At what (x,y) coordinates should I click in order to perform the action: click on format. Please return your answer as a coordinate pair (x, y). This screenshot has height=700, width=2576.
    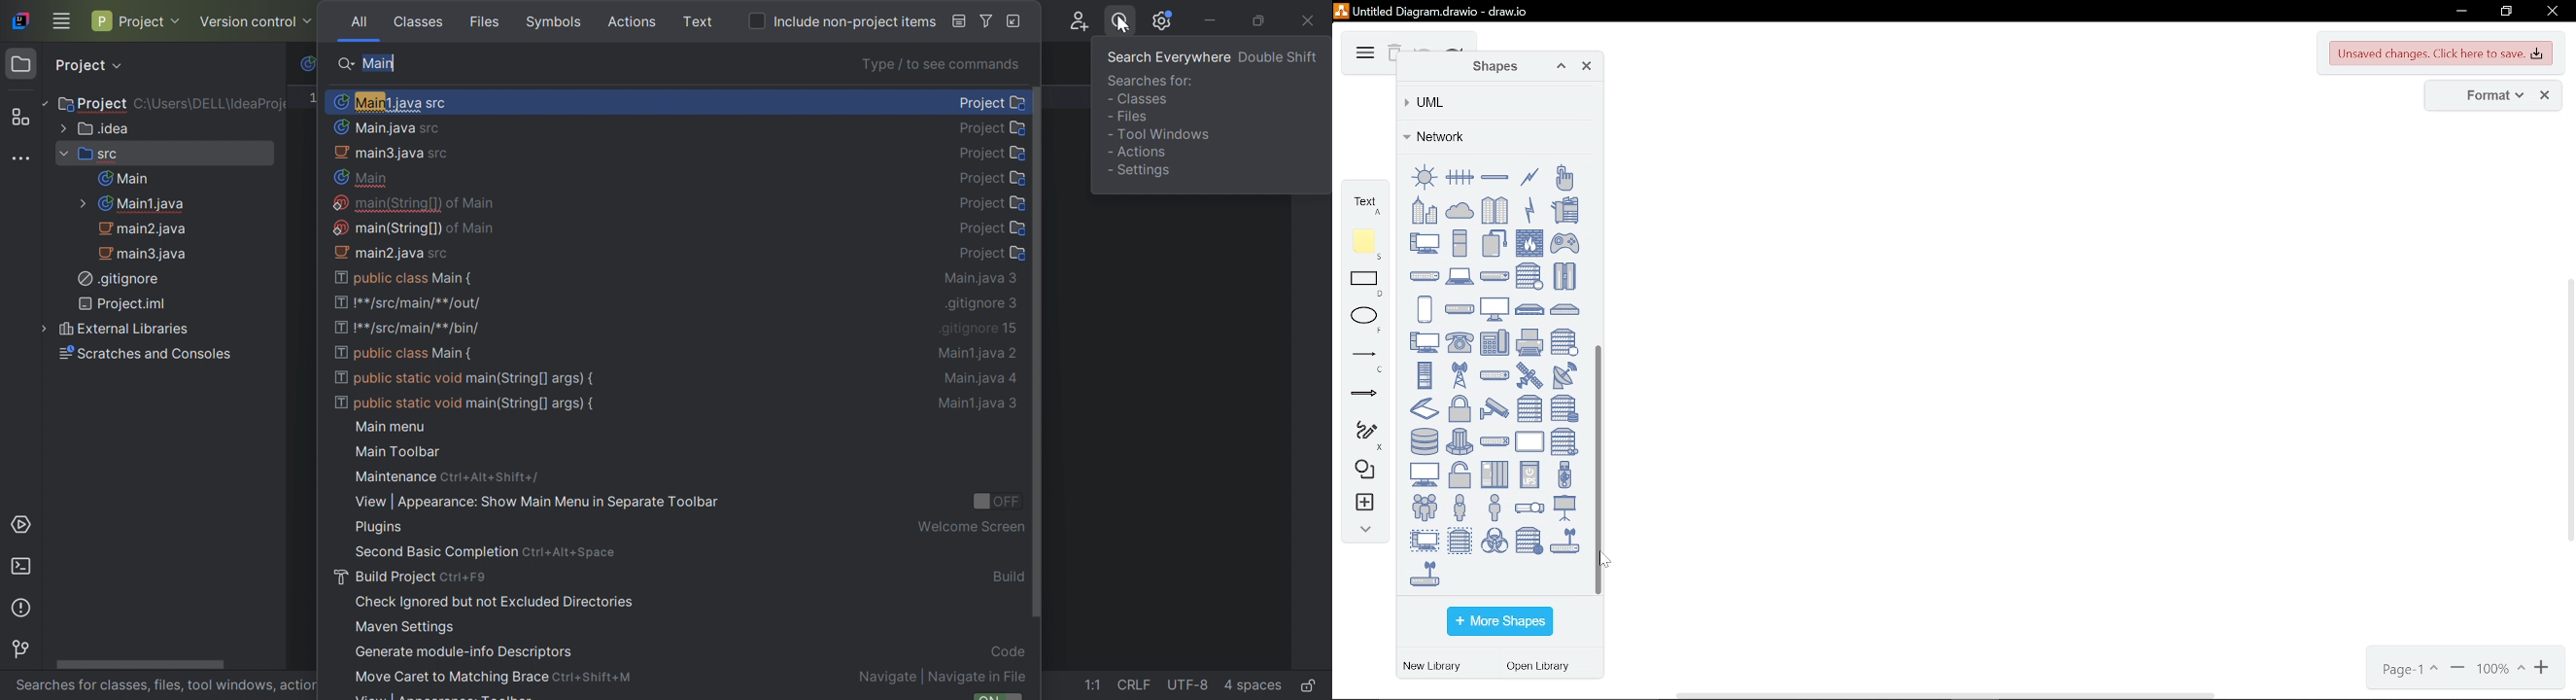
    Looking at the image, I should click on (2489, 96).